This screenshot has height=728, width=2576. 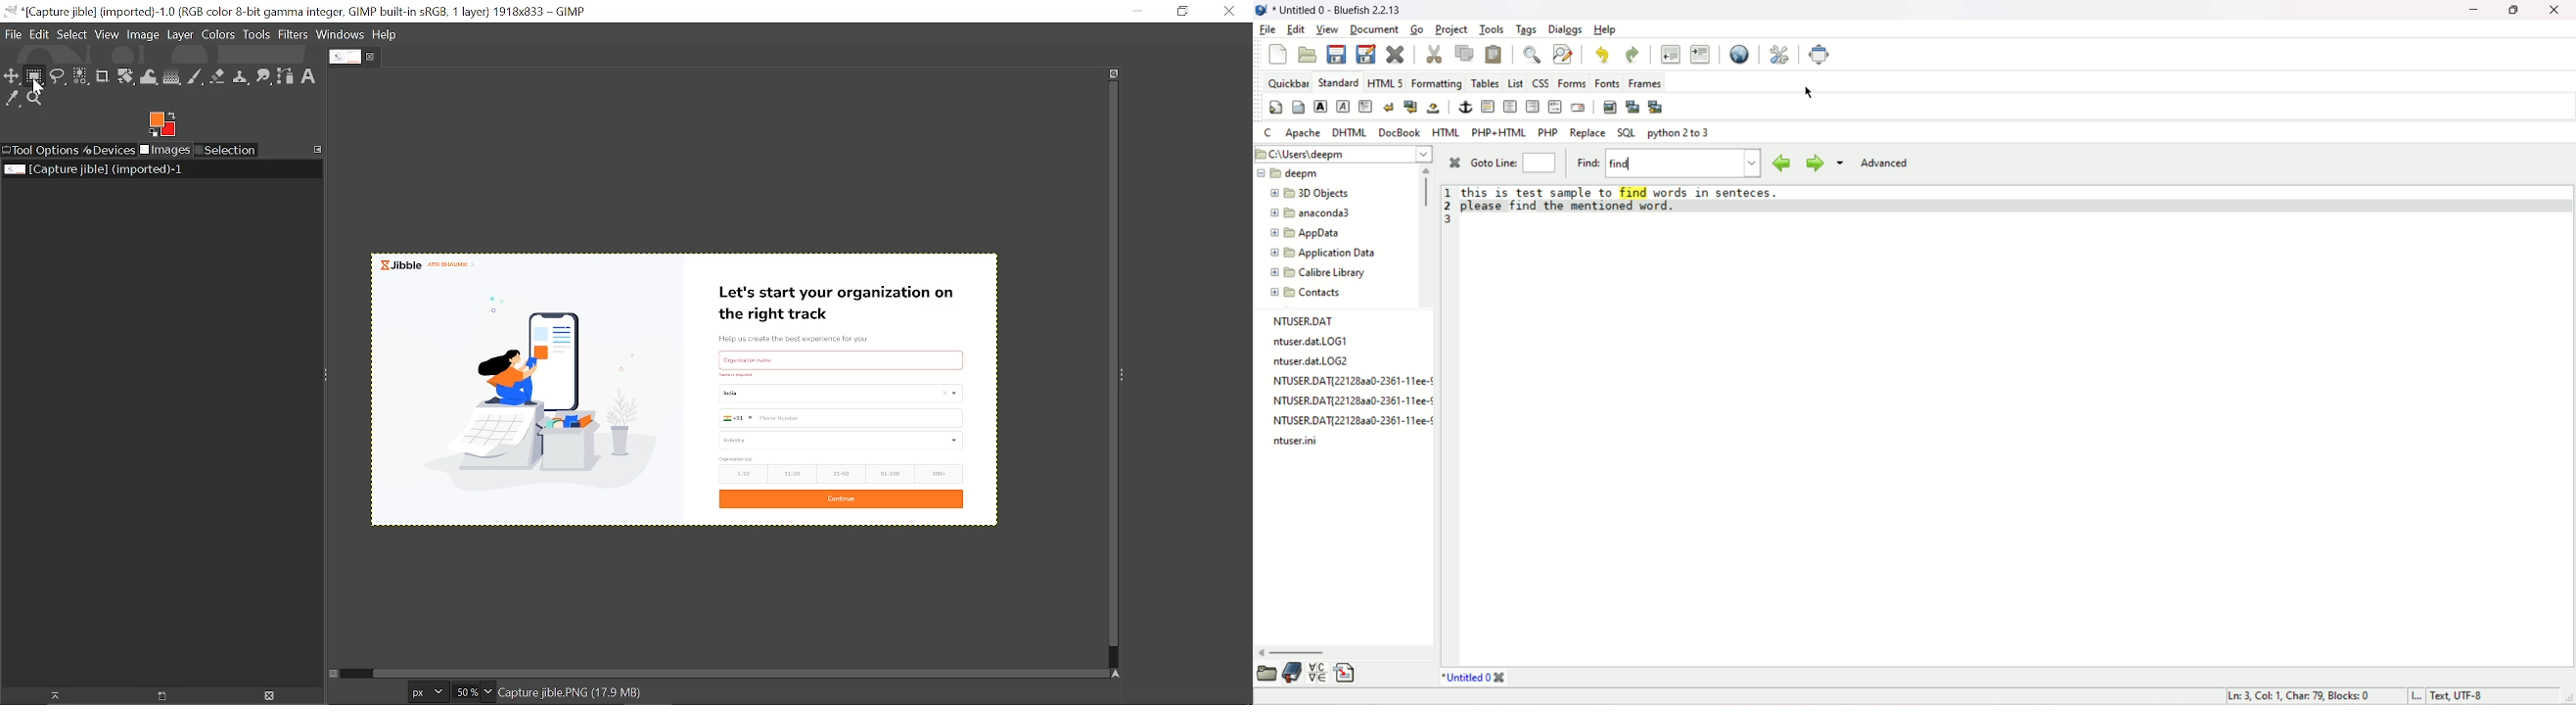 I want to click on cut, so click(x=1435, y=54).